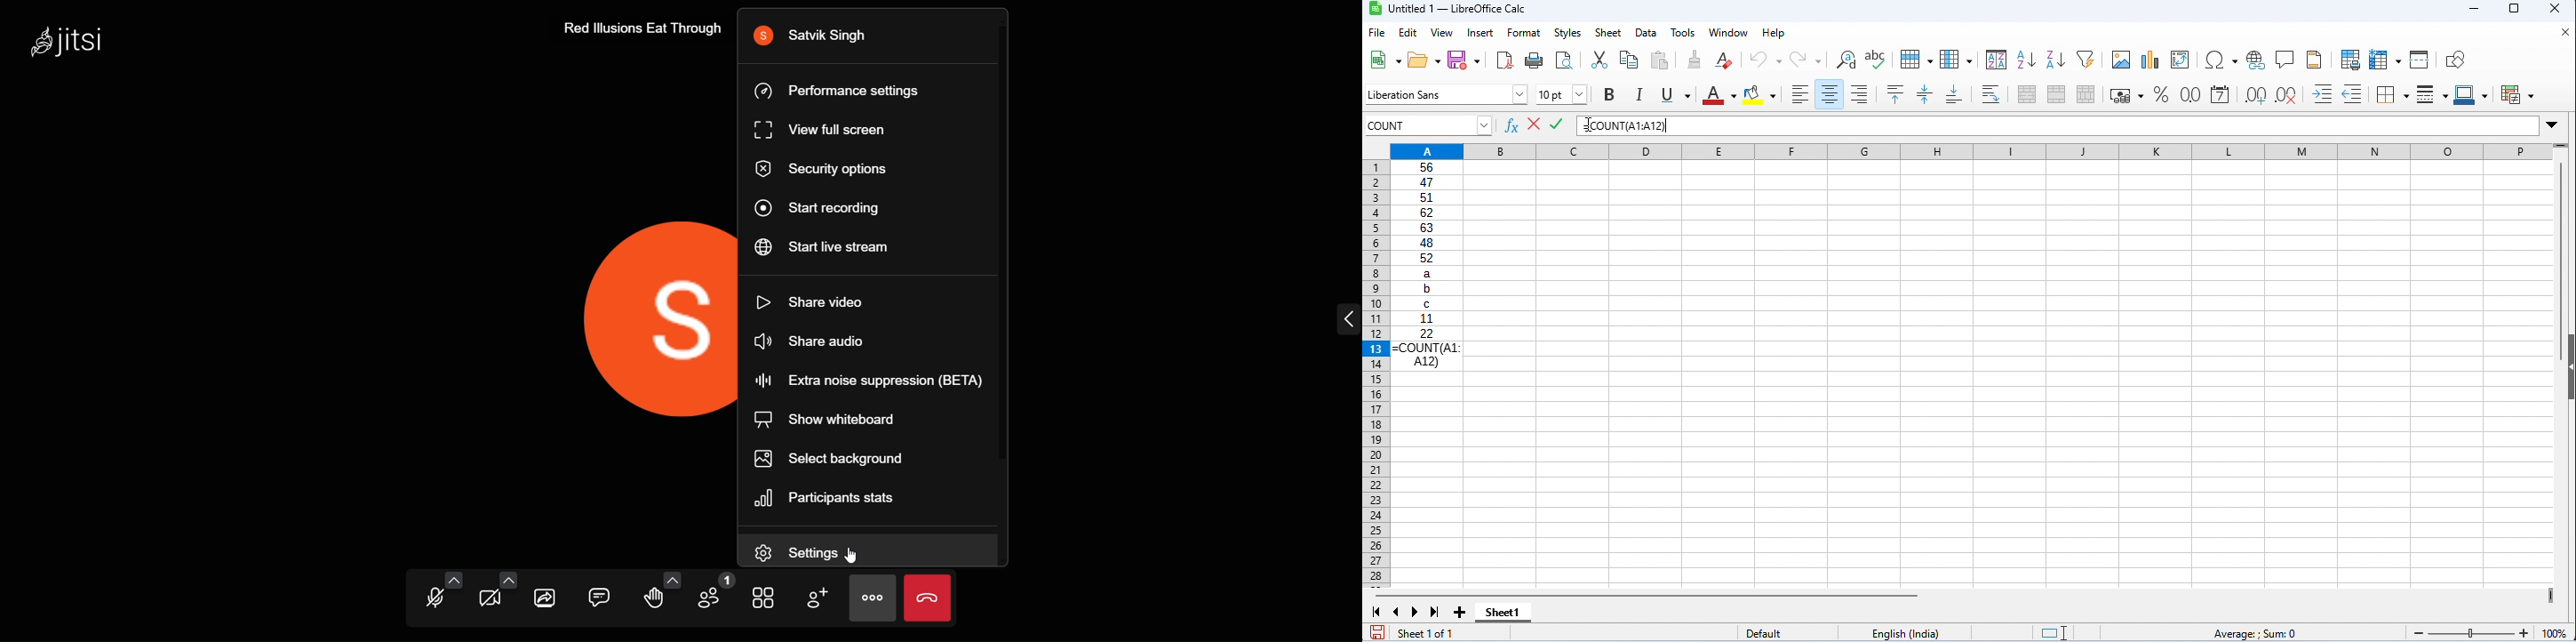  What do you see at coordinates (835, 459) in the screenshot?
I see `select background` at bounding box center [835, 459].